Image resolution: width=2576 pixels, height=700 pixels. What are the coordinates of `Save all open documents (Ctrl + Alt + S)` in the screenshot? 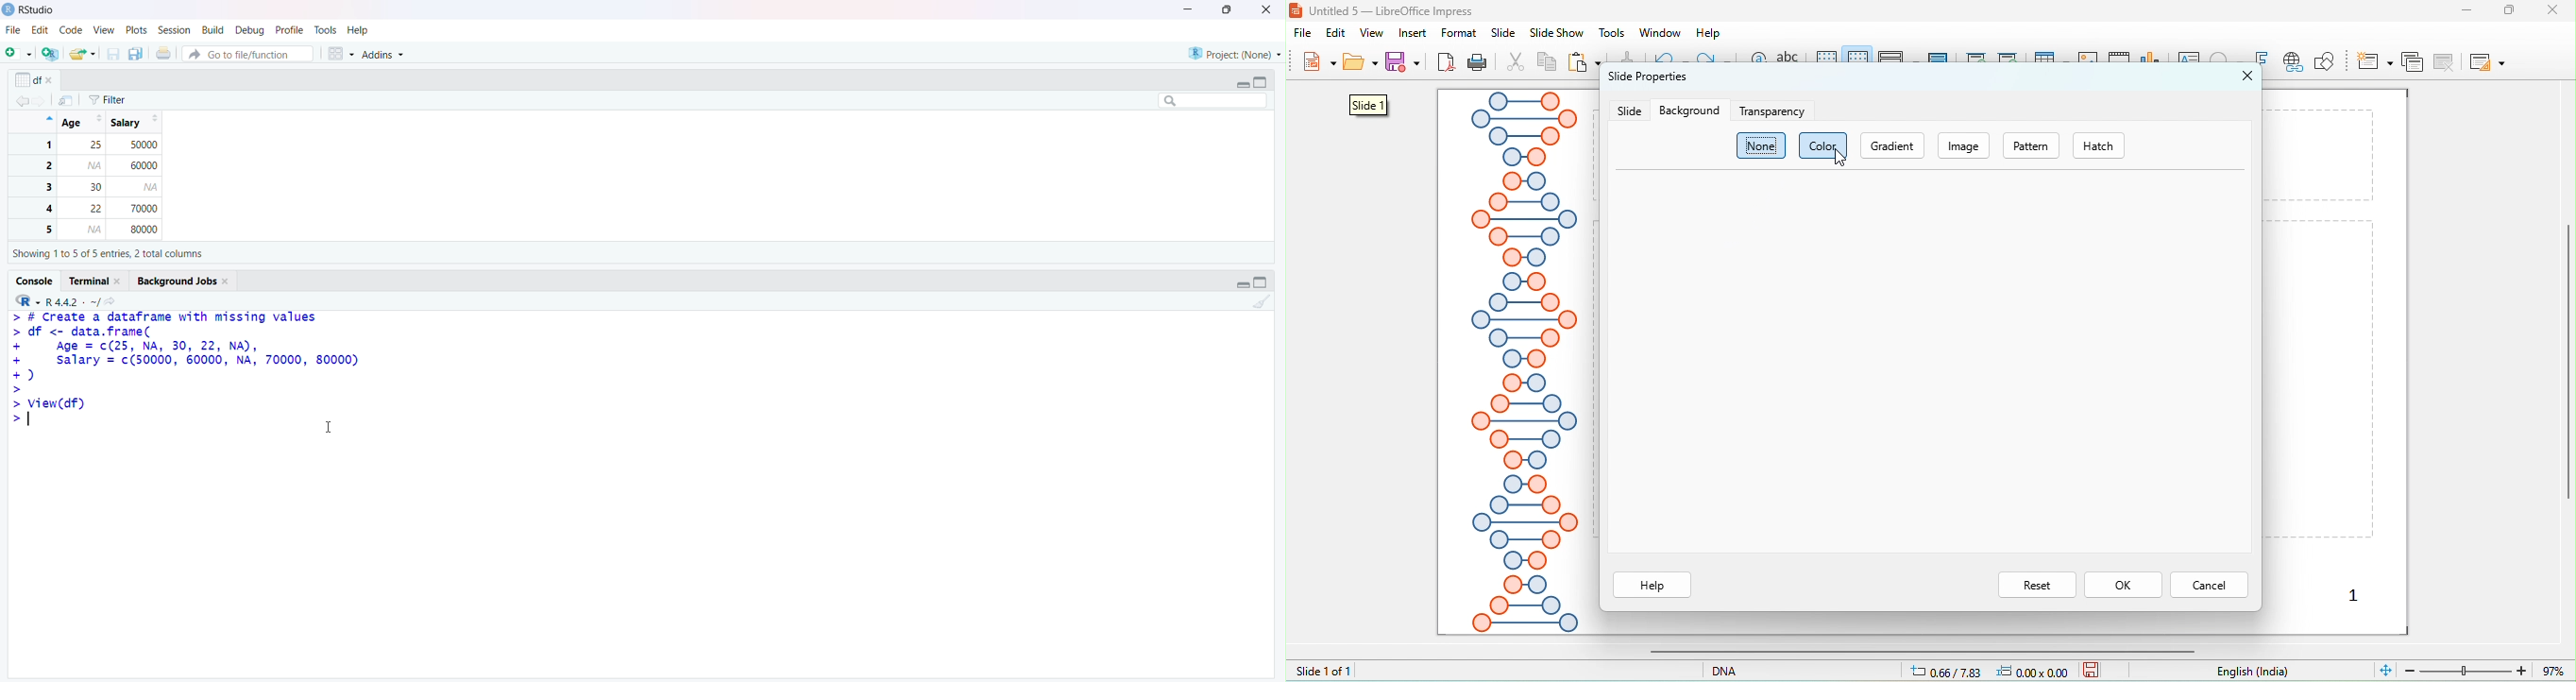 It's located at (136, 52).